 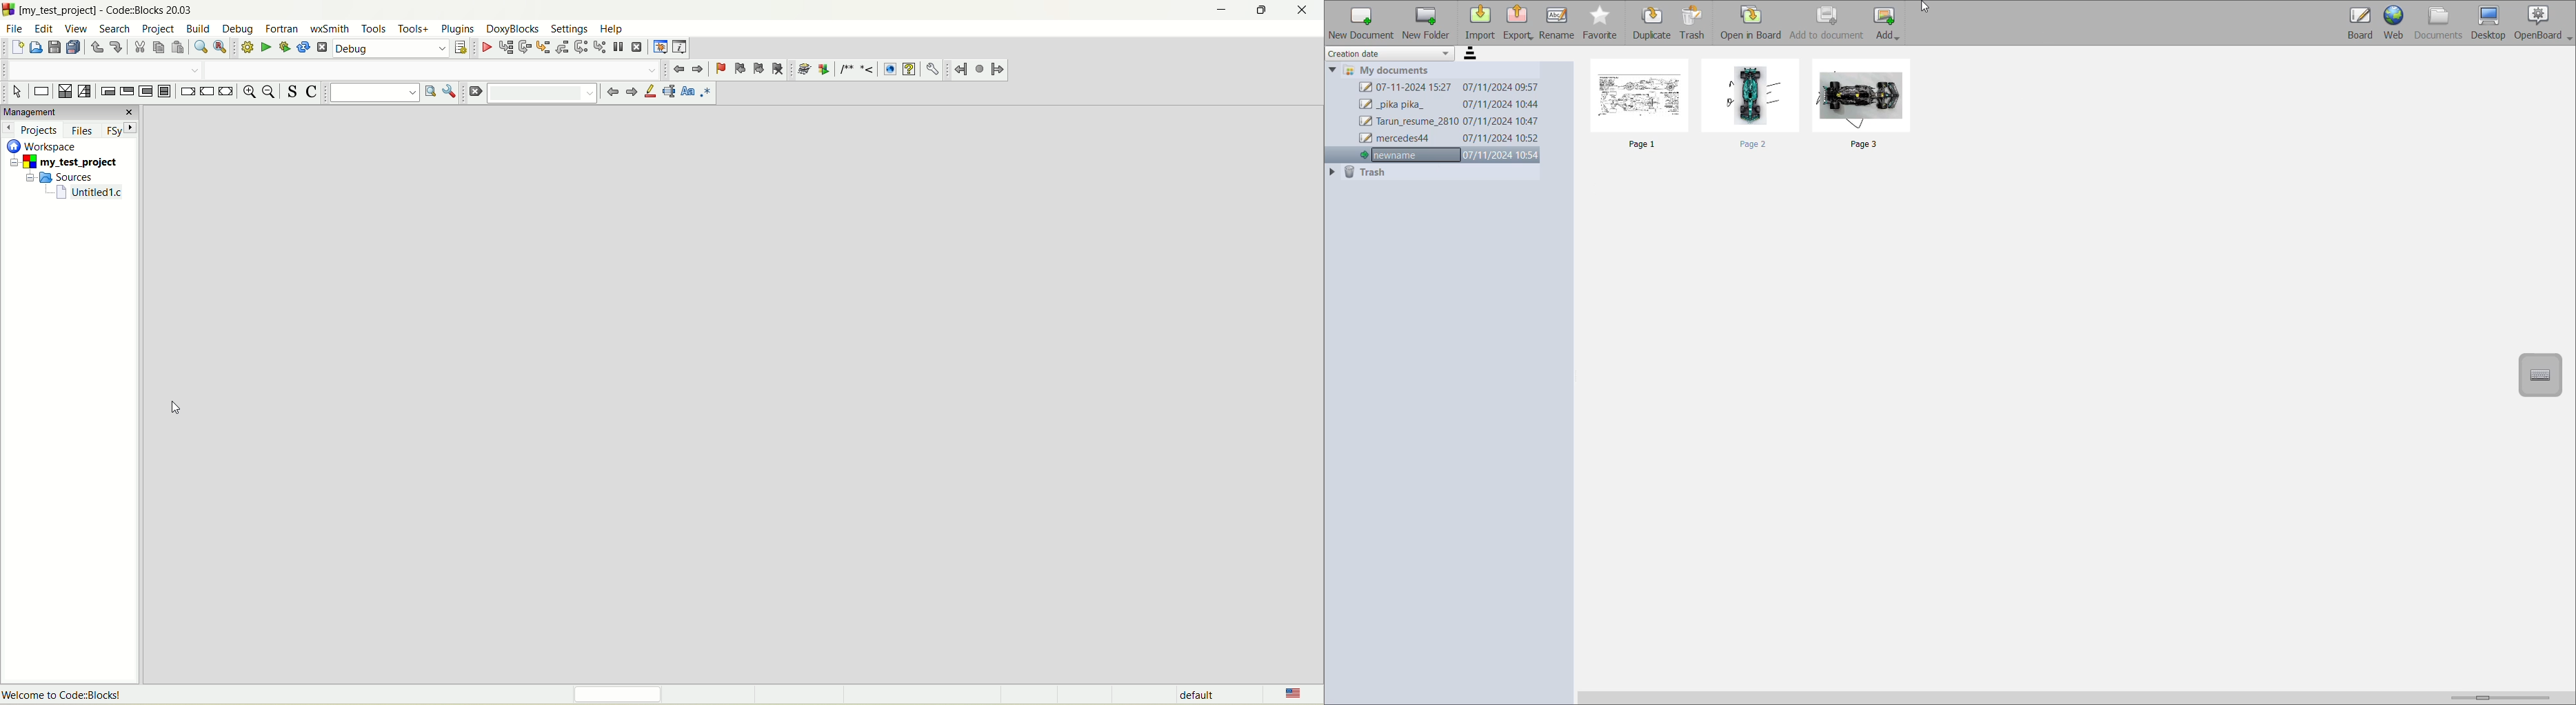 What do you see at coordinates (372, 95) in the screenshot?
I see `text search` at bounding box center [372, 95].